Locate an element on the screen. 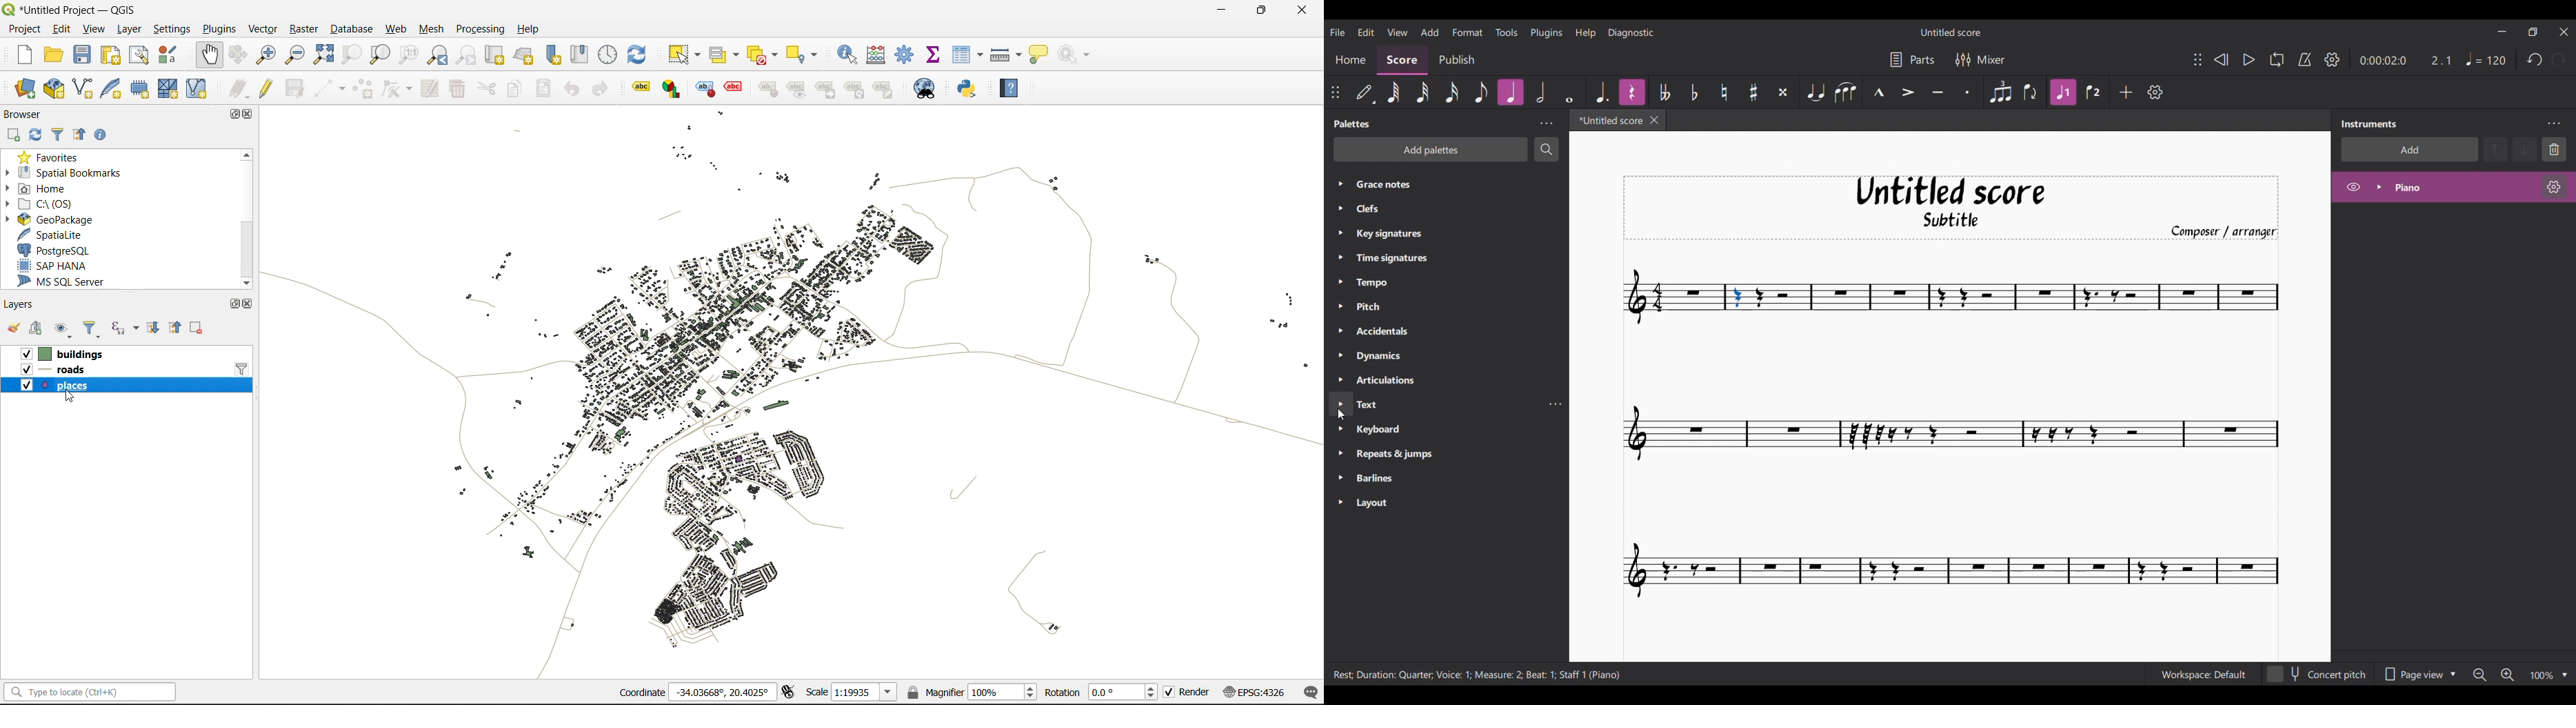 The image size is (2576, 728). new map view is located at coordinates (496, 55).